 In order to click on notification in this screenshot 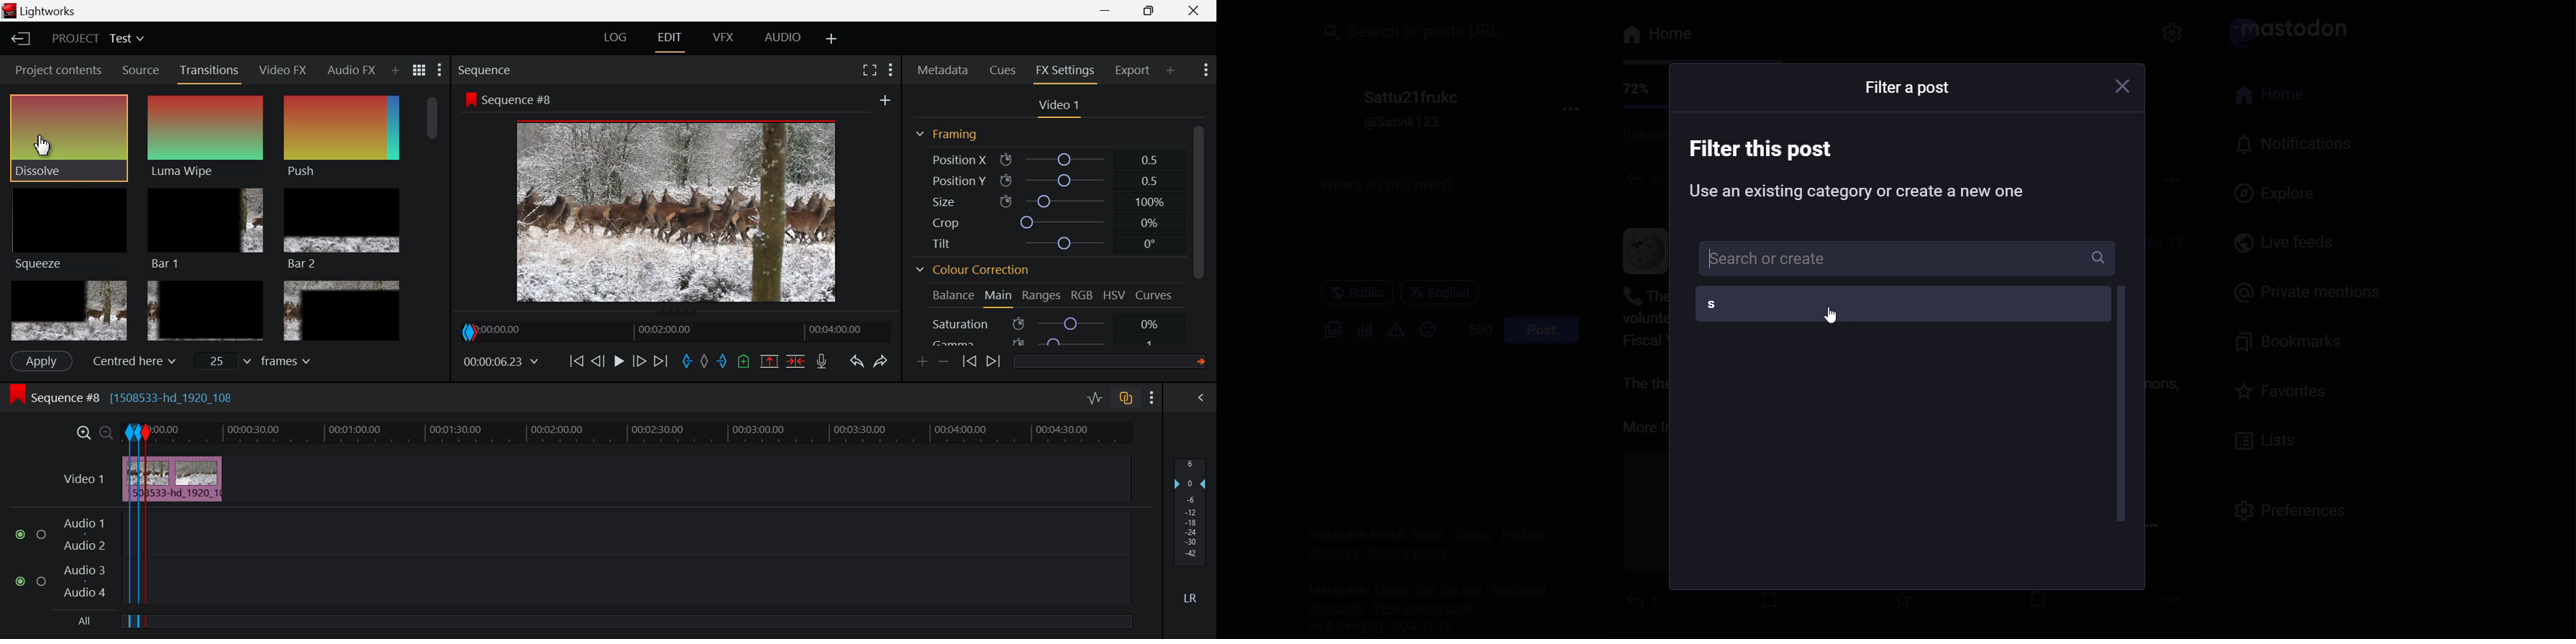, I will do `click(2297, 147)`.